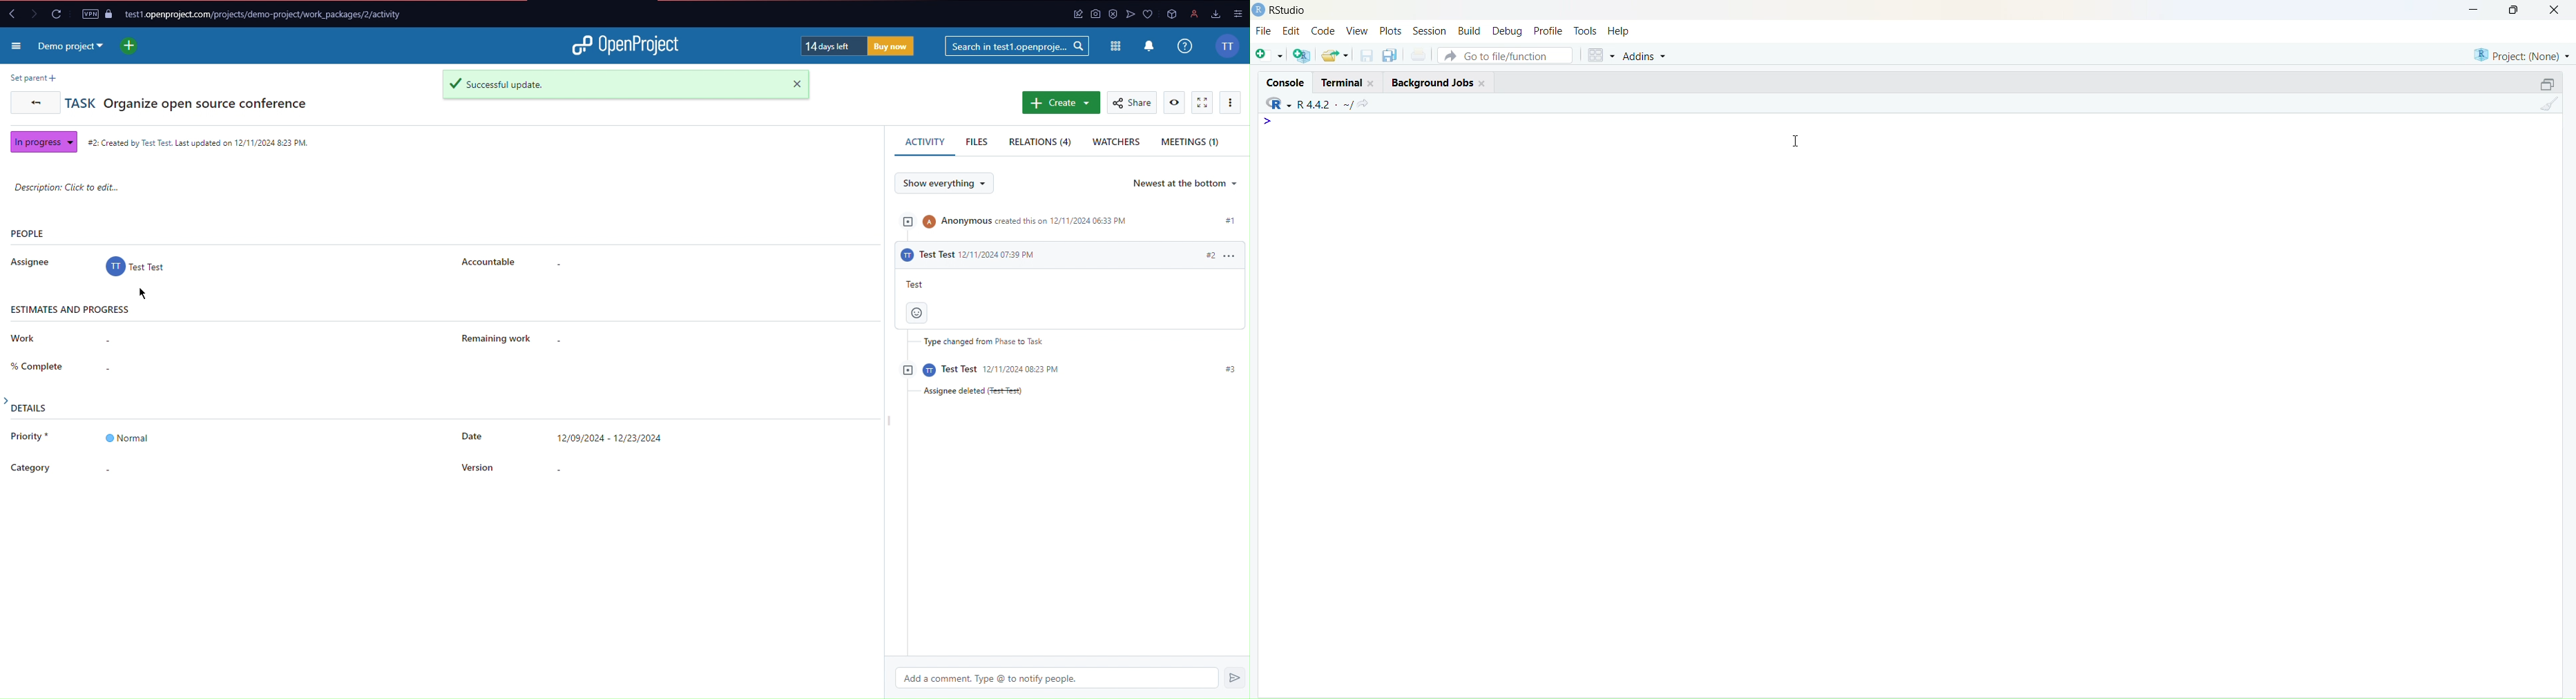 Image resolution: width=2576 pixels, height=700 pixels. Describe the element at coordinates (2558, 14) in the screenshot. I see `Close` at that location.